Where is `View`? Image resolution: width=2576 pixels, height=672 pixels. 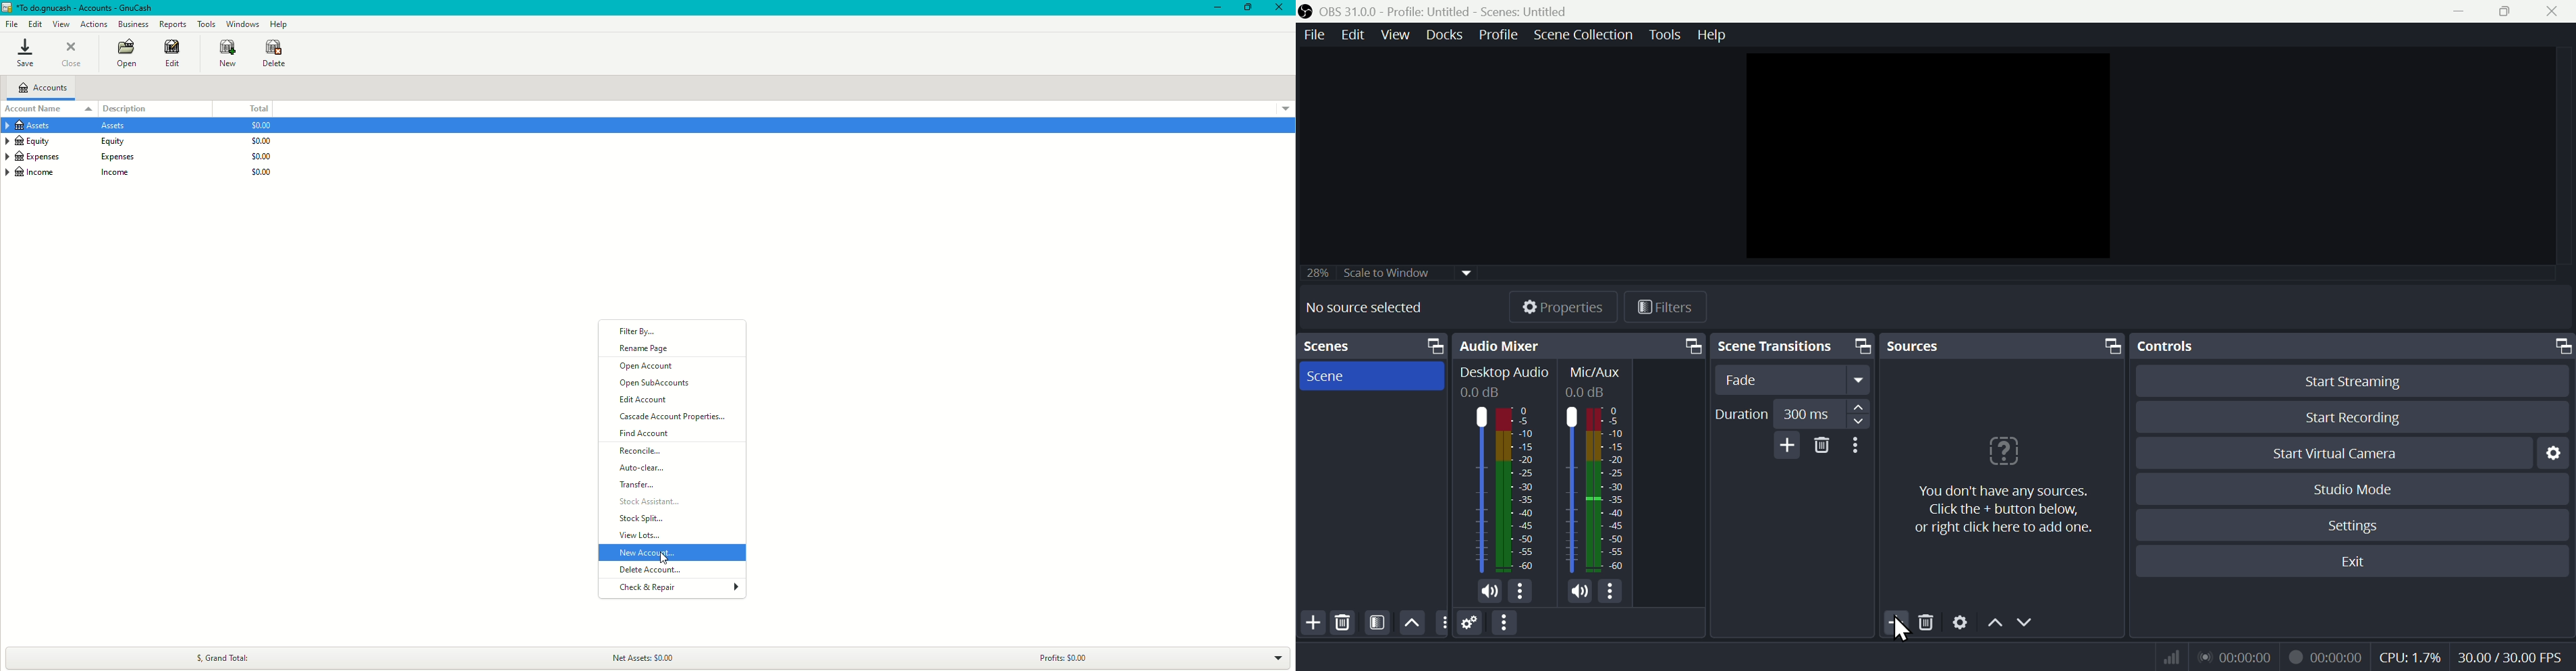
View is located at coordinates (63, 24).